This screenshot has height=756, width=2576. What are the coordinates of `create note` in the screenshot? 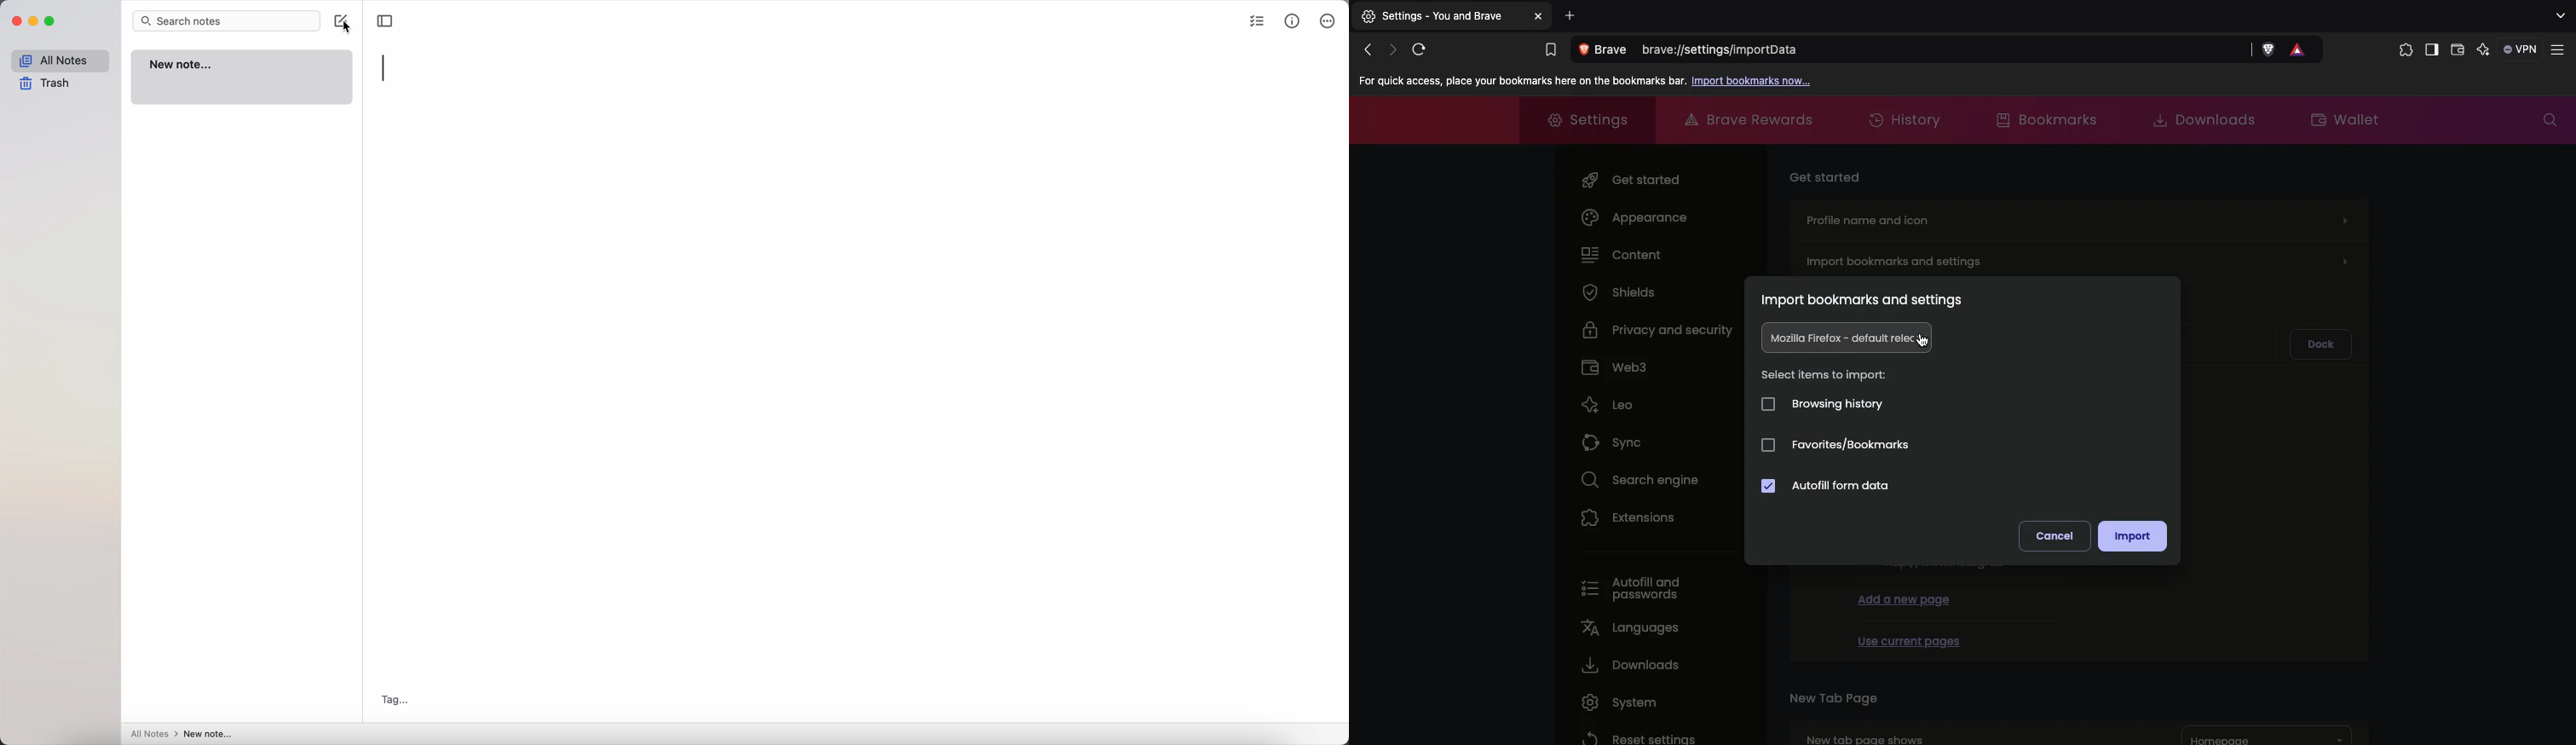 It's located at (343, 23).